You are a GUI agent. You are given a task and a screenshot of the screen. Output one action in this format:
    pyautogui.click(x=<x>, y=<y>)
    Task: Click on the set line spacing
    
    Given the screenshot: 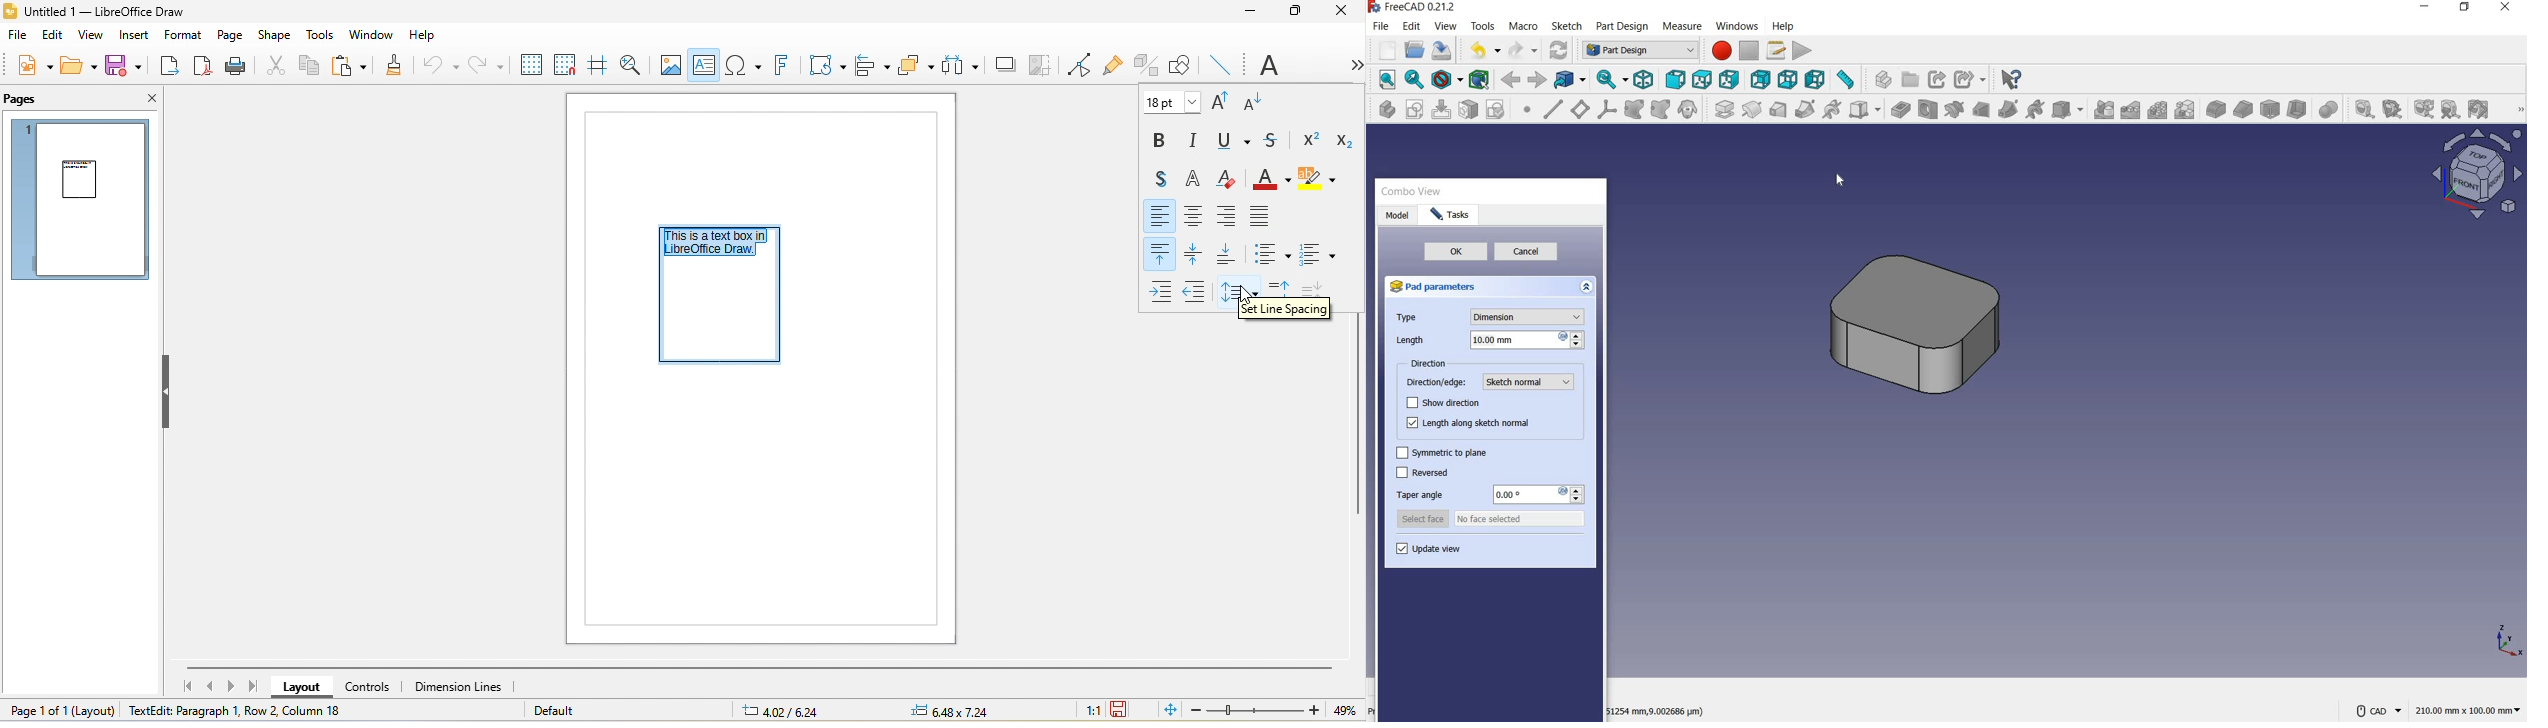 What is the action you would take?
    pyautogui.click(x=1243, y=290)
    